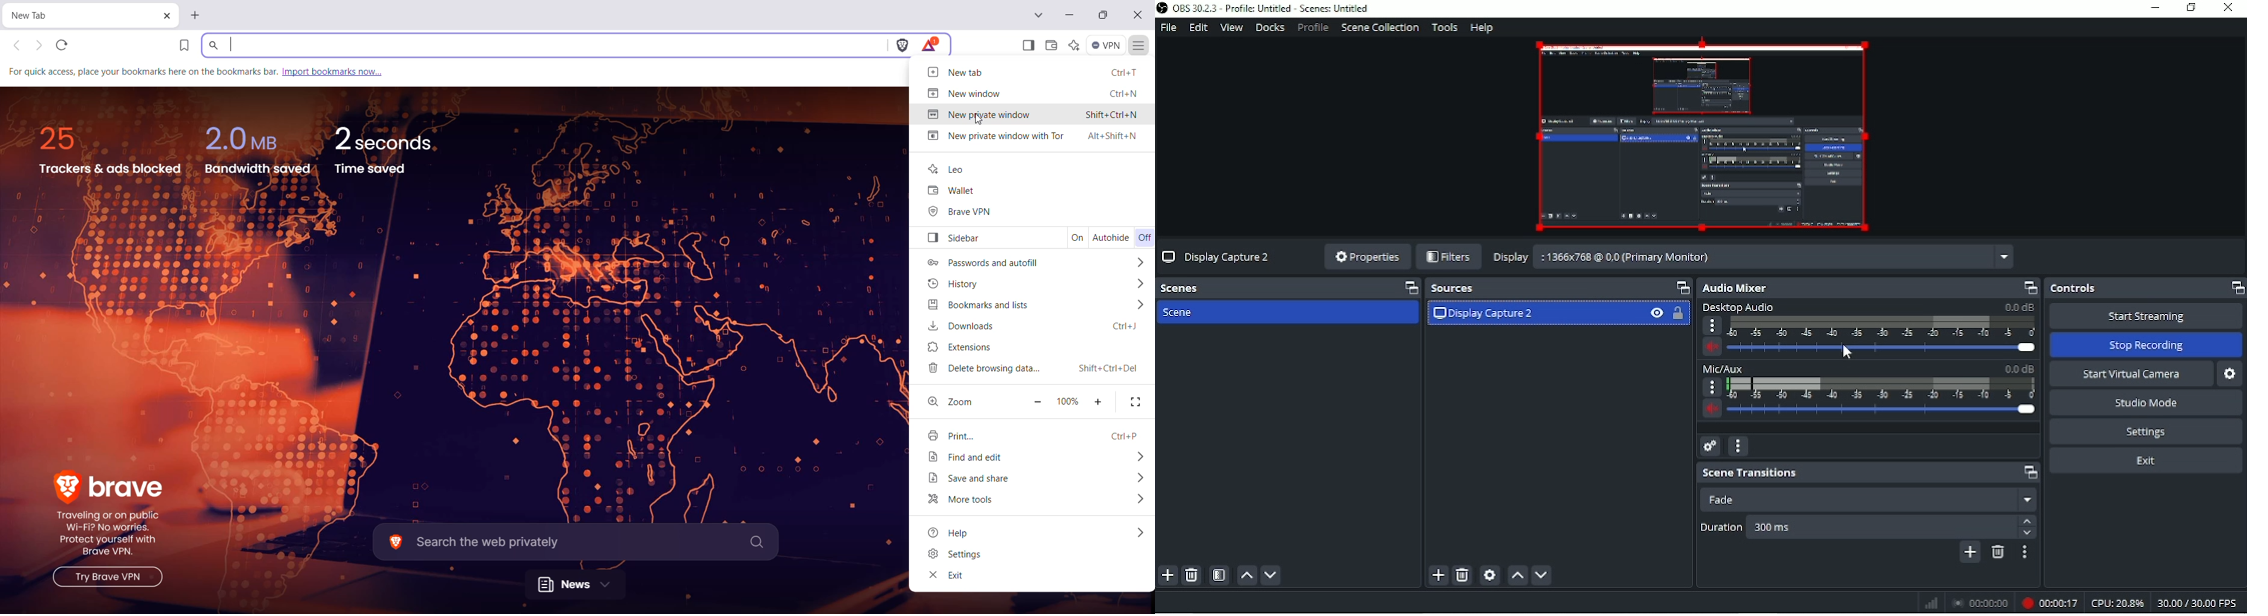 The image size is (2268, 616). Describe the element at coordinates (2145, 288) in the screenshot. I see `Controls` at that location.